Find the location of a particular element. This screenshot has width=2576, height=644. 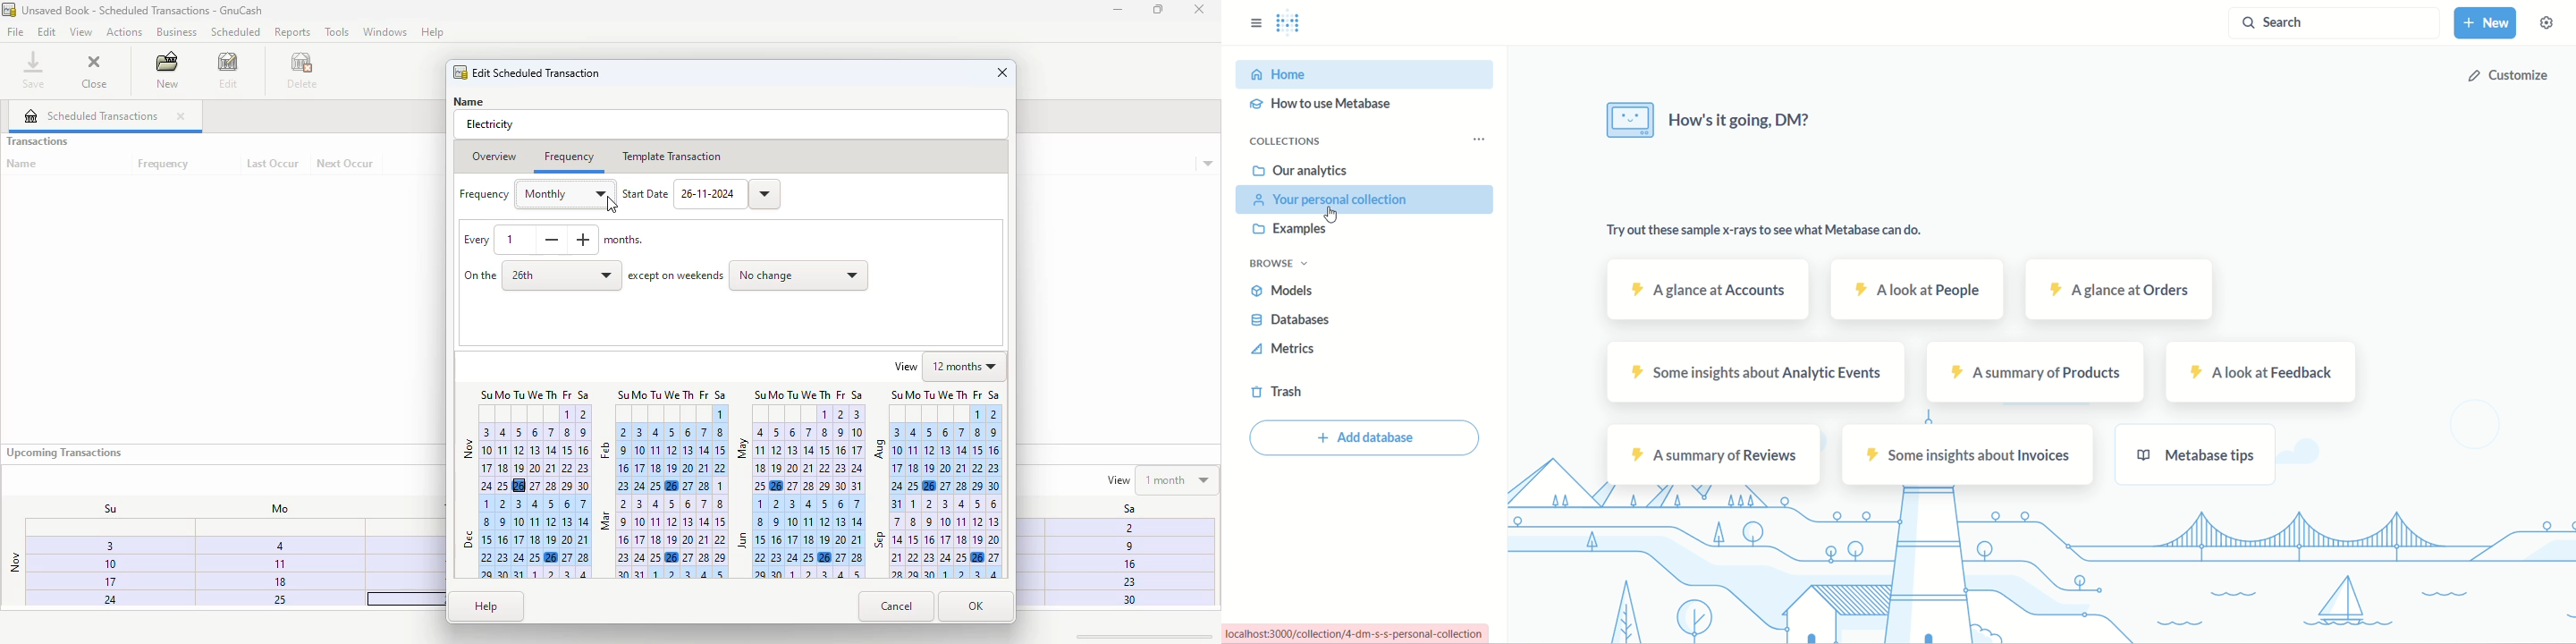

close is located at coordinates (1002, 72).